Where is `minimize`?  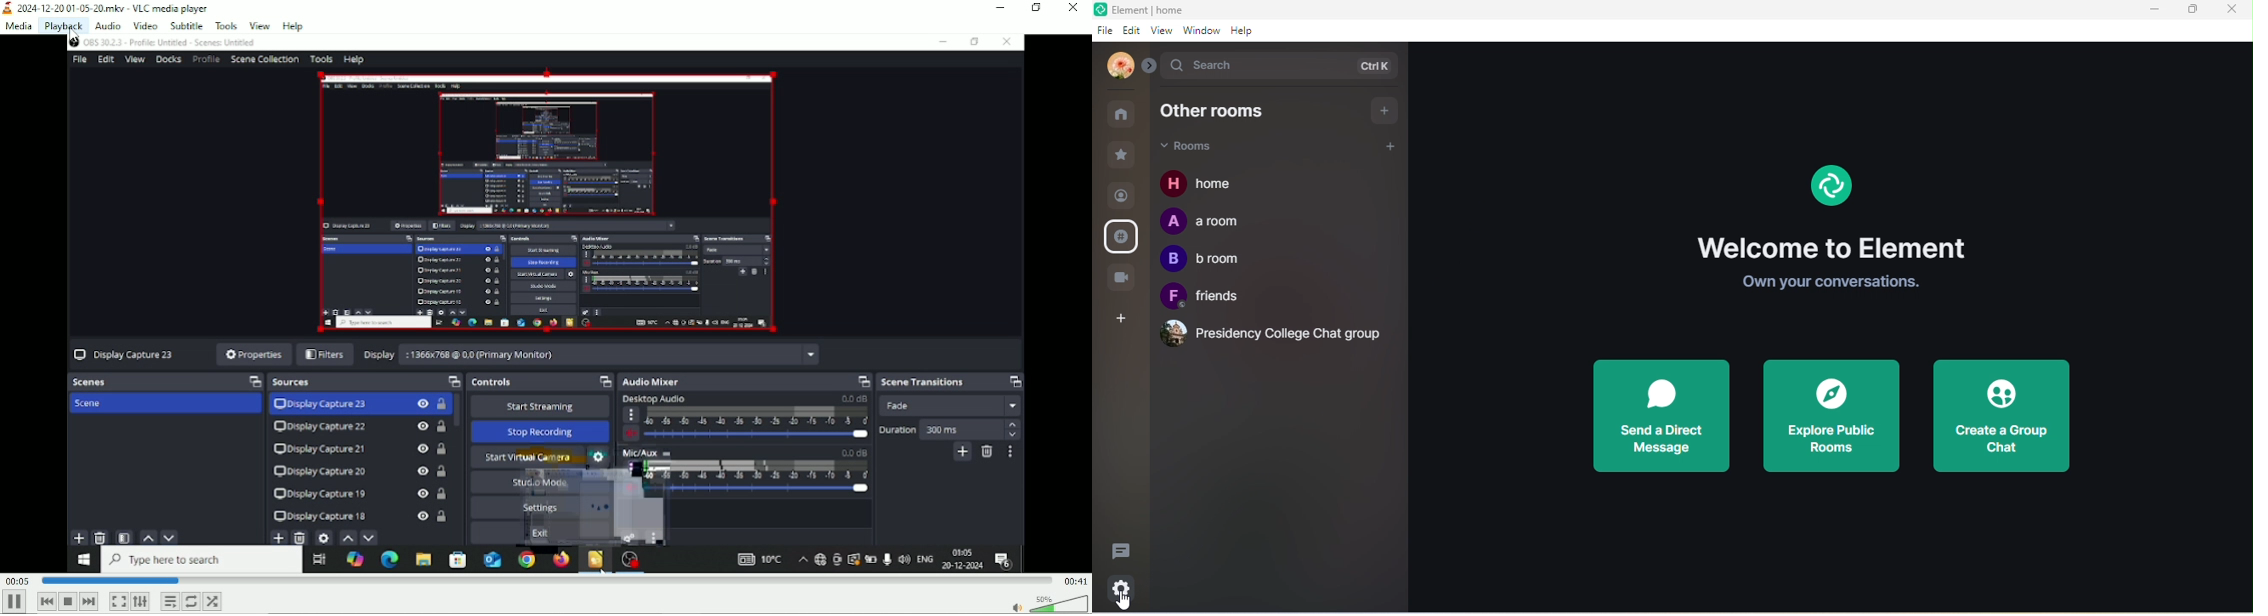 minimize is located at coordinates (2154, 13).